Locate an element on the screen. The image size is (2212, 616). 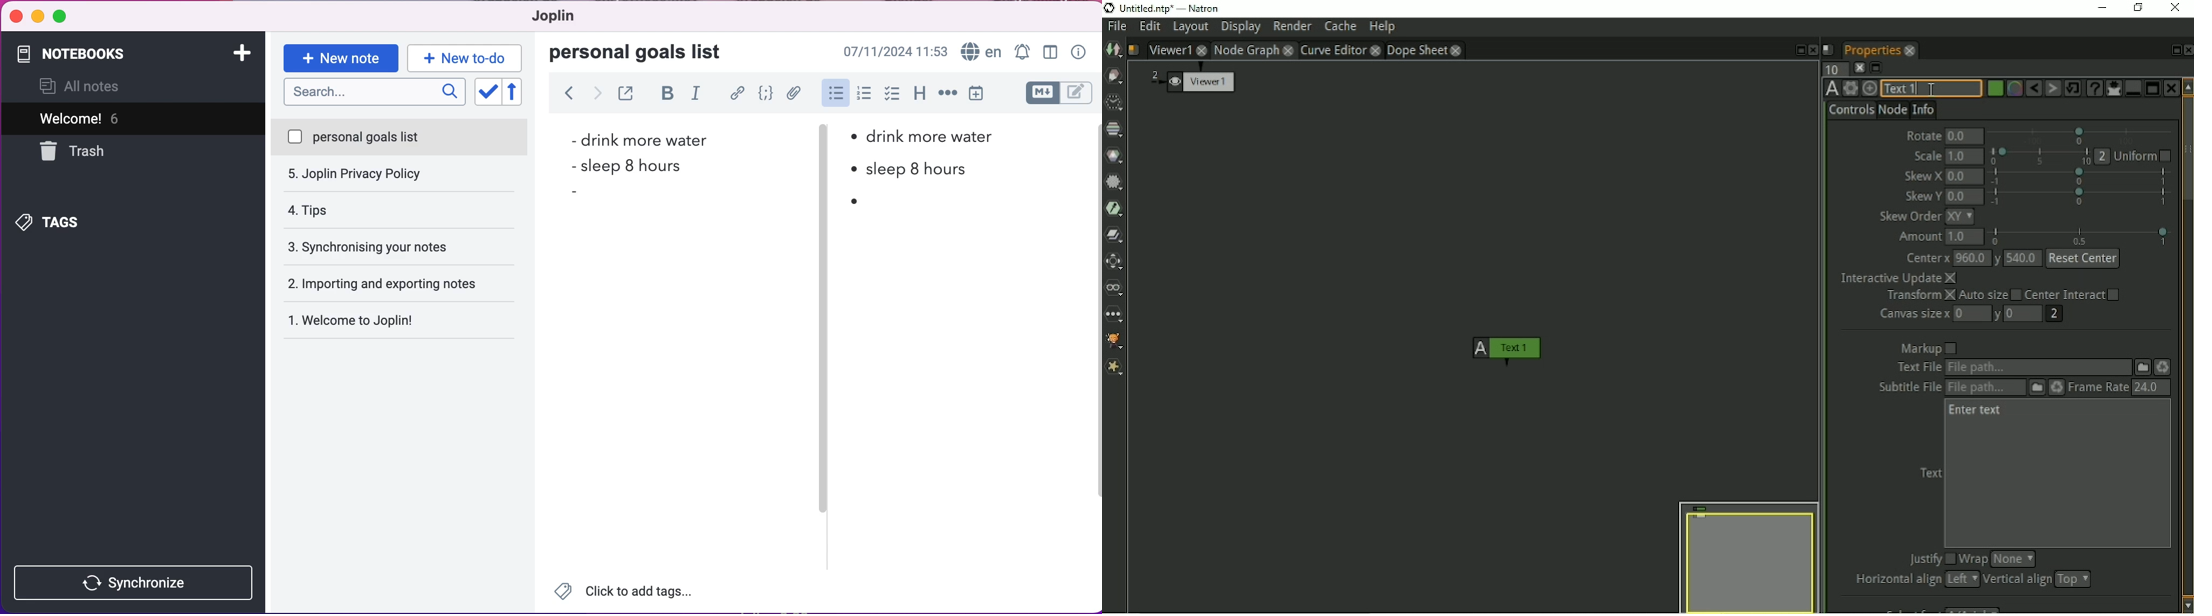
synchronising your notes is located at coordinates (400, 210).